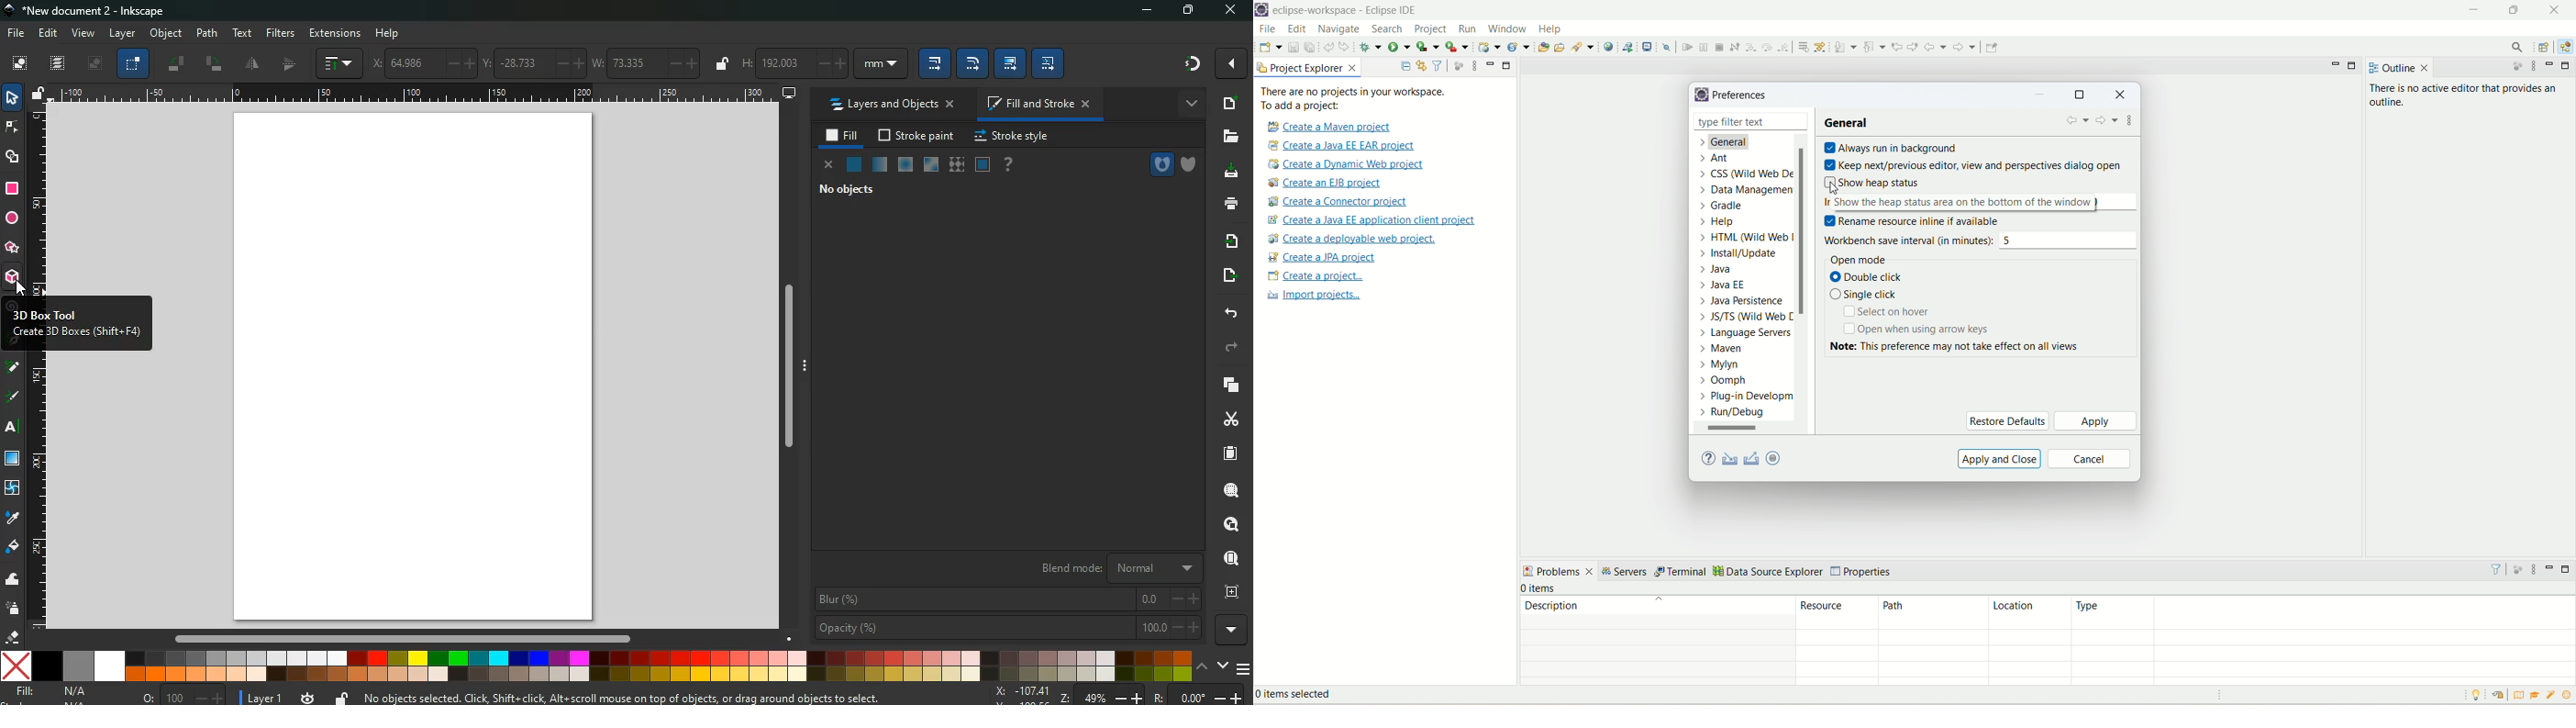 This screenshot has height=728, width=2576. I want to click on always run in background, so click(1895, 148).